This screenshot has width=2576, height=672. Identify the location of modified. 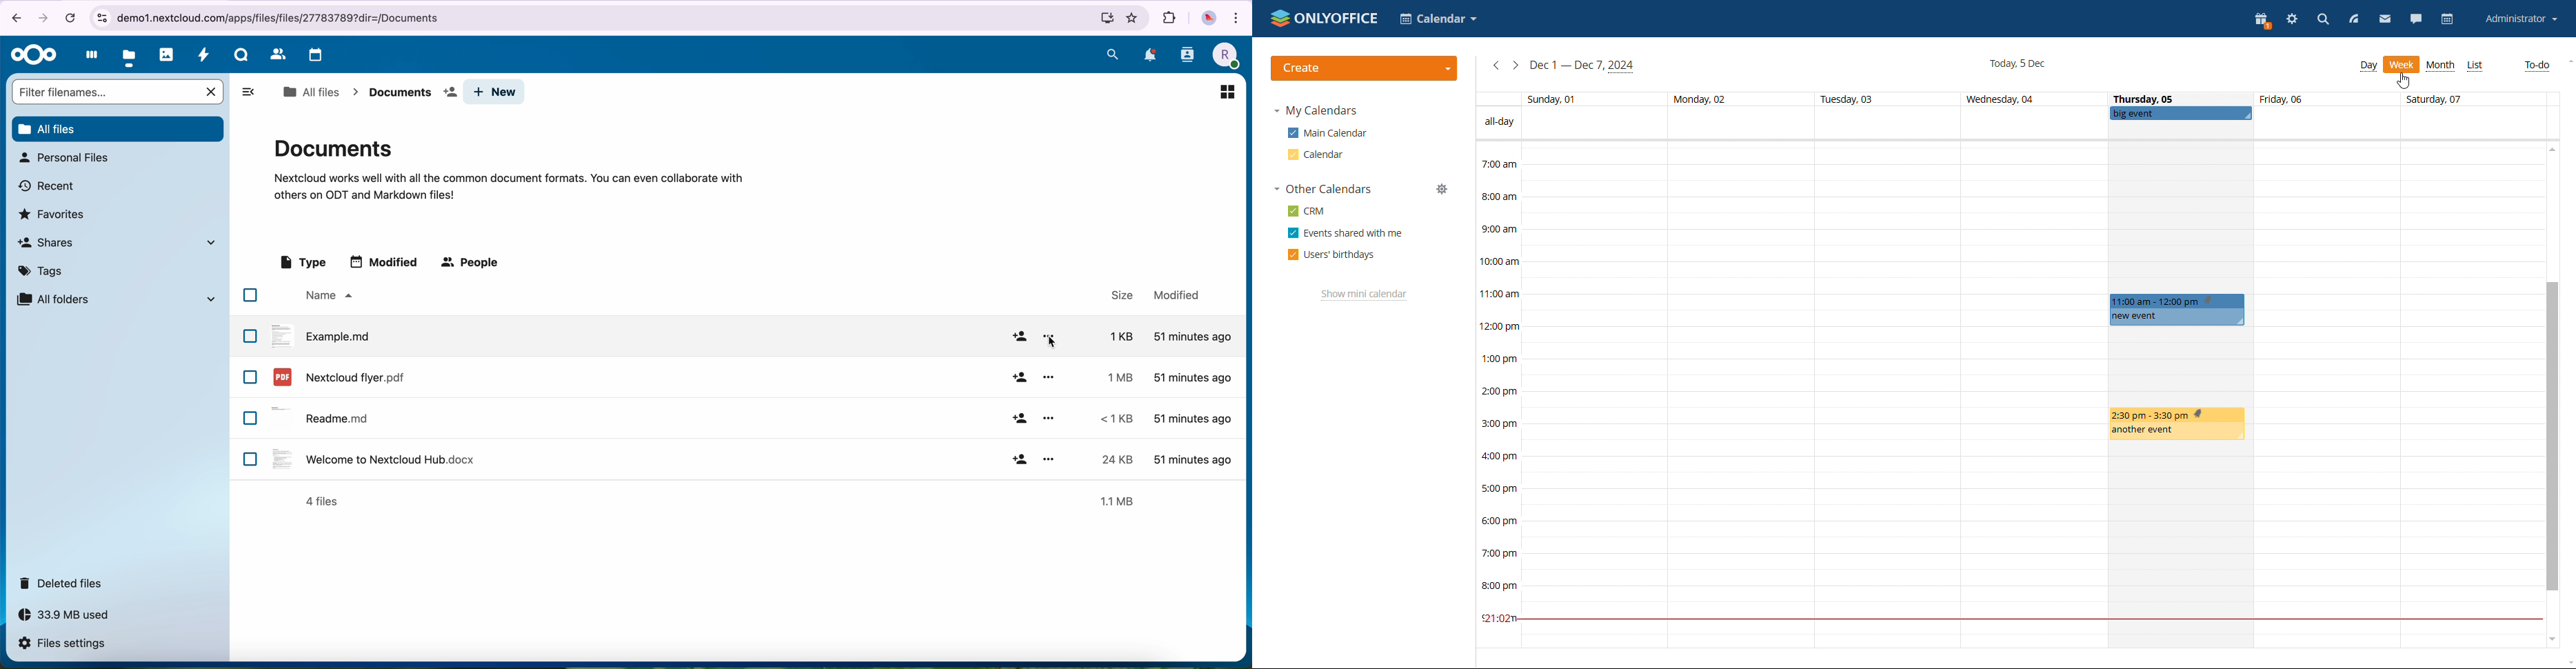
(386, 261).